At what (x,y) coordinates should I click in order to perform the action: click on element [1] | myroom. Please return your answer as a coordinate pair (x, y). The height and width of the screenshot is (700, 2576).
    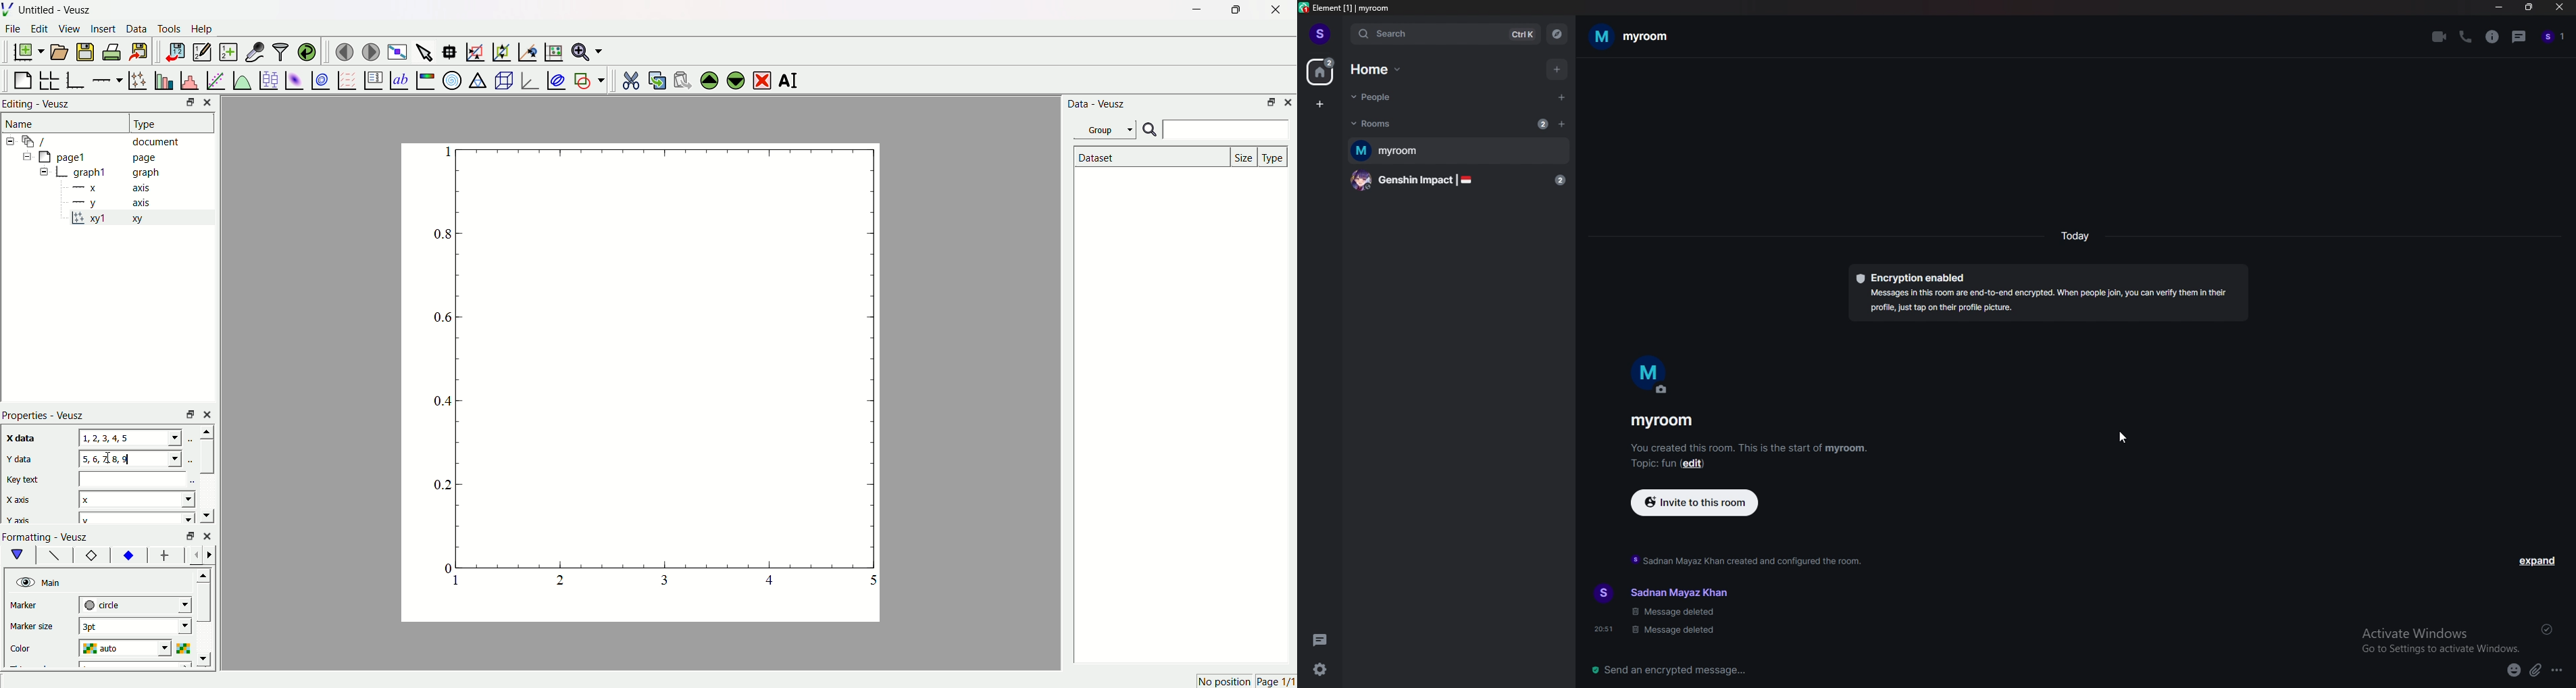
    Looking at the image, I should click on (1346, 8).